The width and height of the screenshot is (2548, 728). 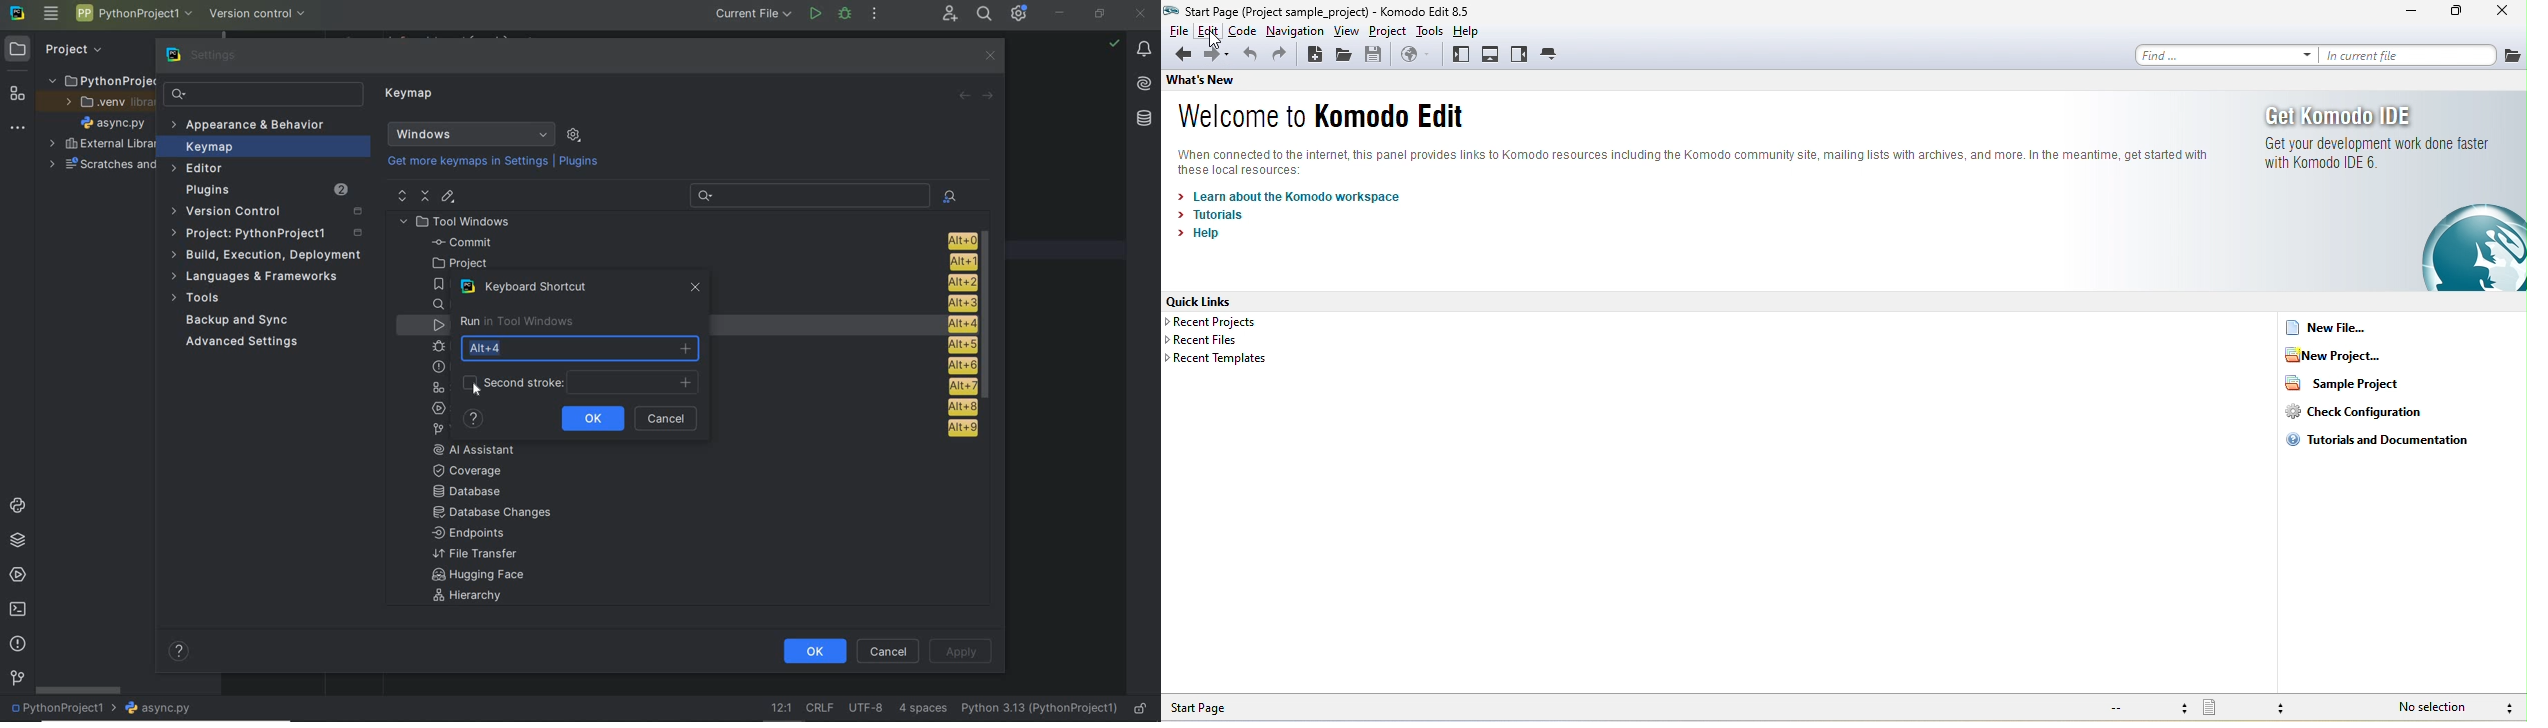 What do you see at coordinates (265, 190) in the screenshot?
I see `Plugins` at bounding box center [265, 190].